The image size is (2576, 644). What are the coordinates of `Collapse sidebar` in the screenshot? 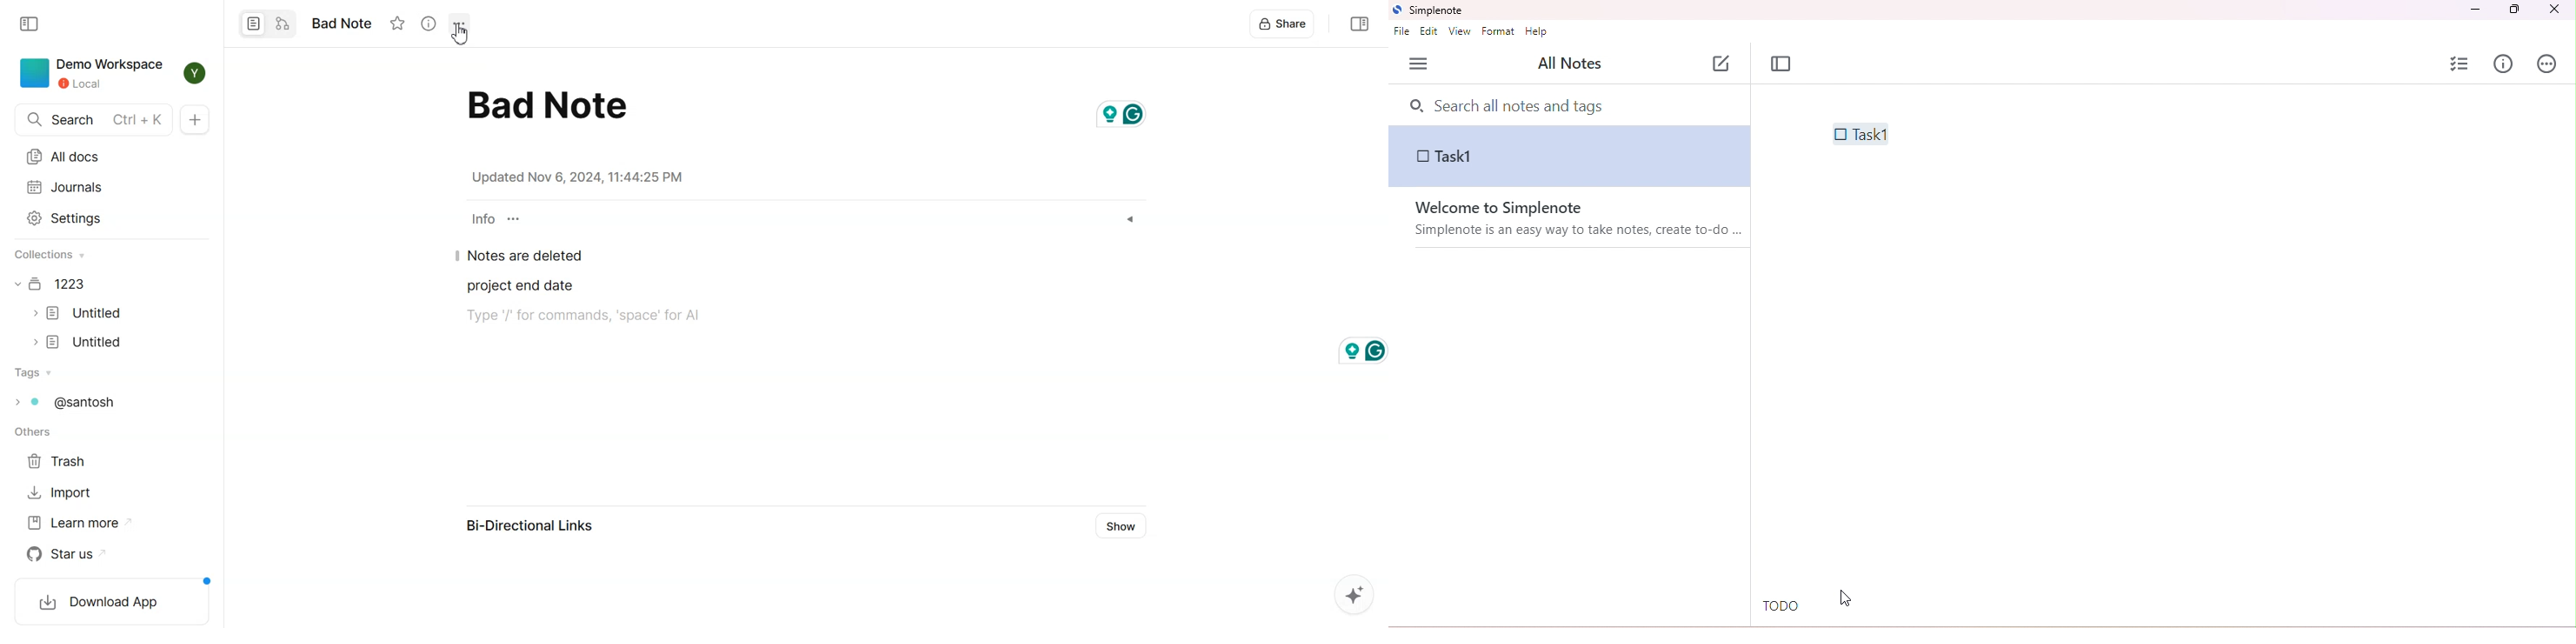 It's located at (30, 24).